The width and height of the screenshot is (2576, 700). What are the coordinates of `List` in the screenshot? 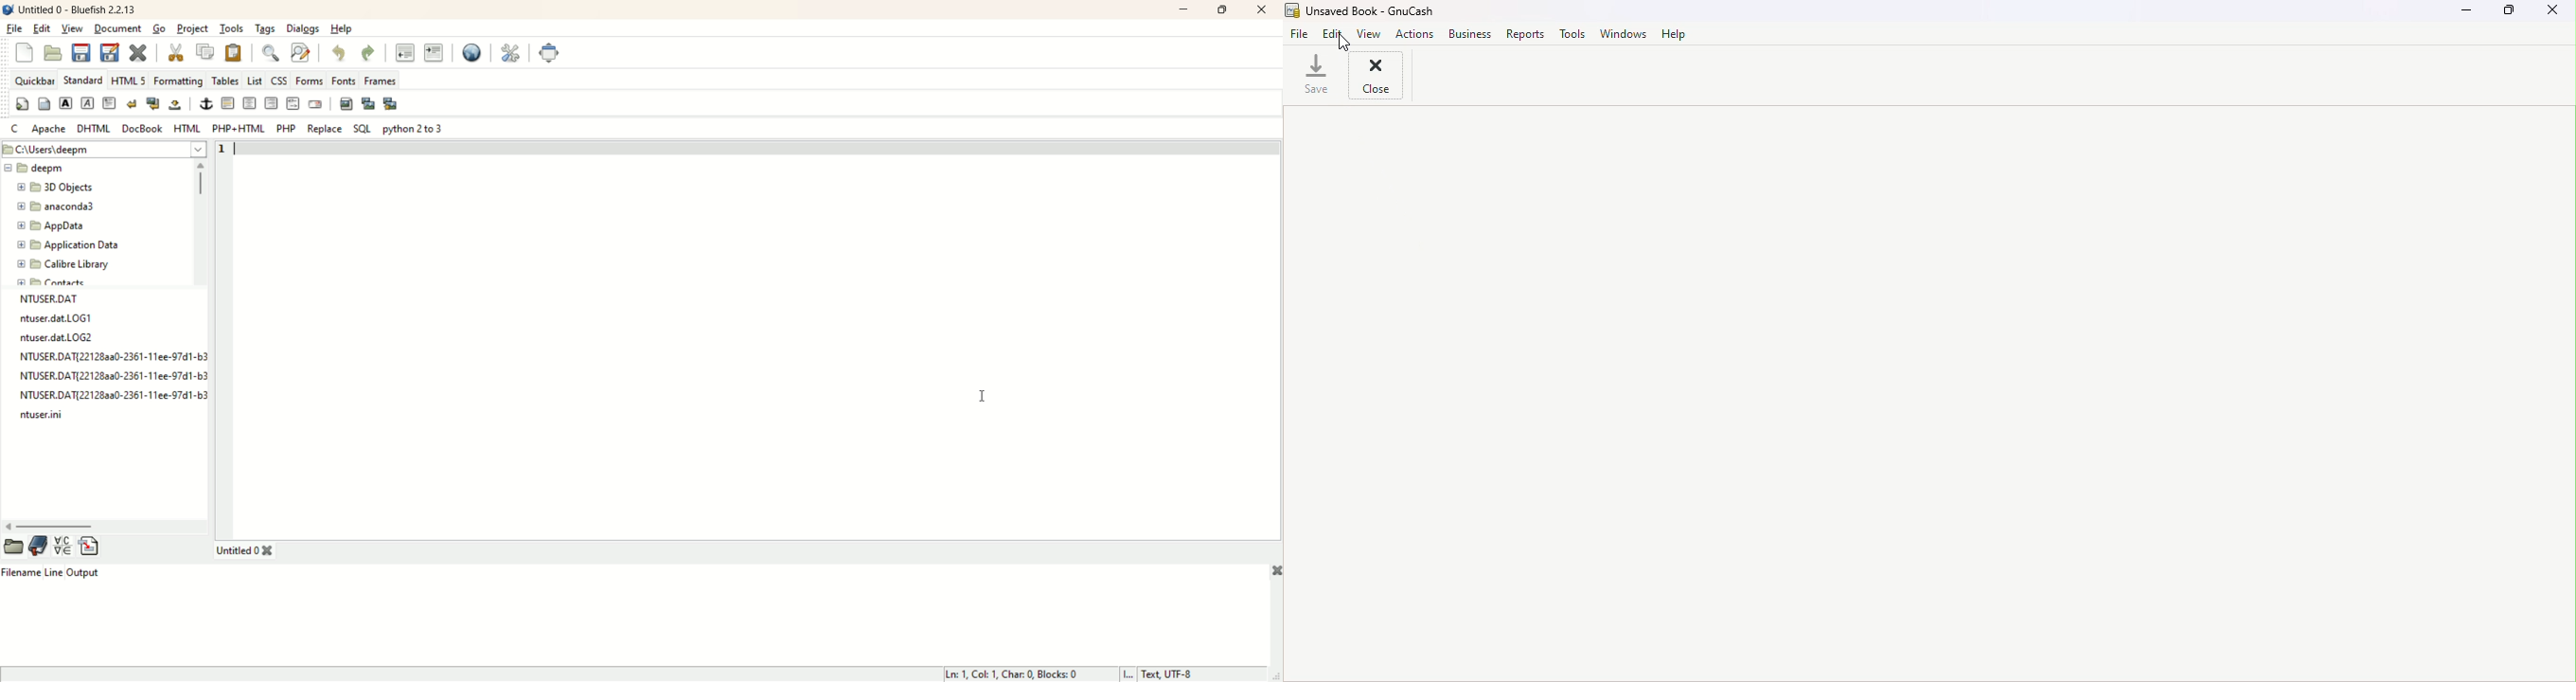 It's located at (256, 80).